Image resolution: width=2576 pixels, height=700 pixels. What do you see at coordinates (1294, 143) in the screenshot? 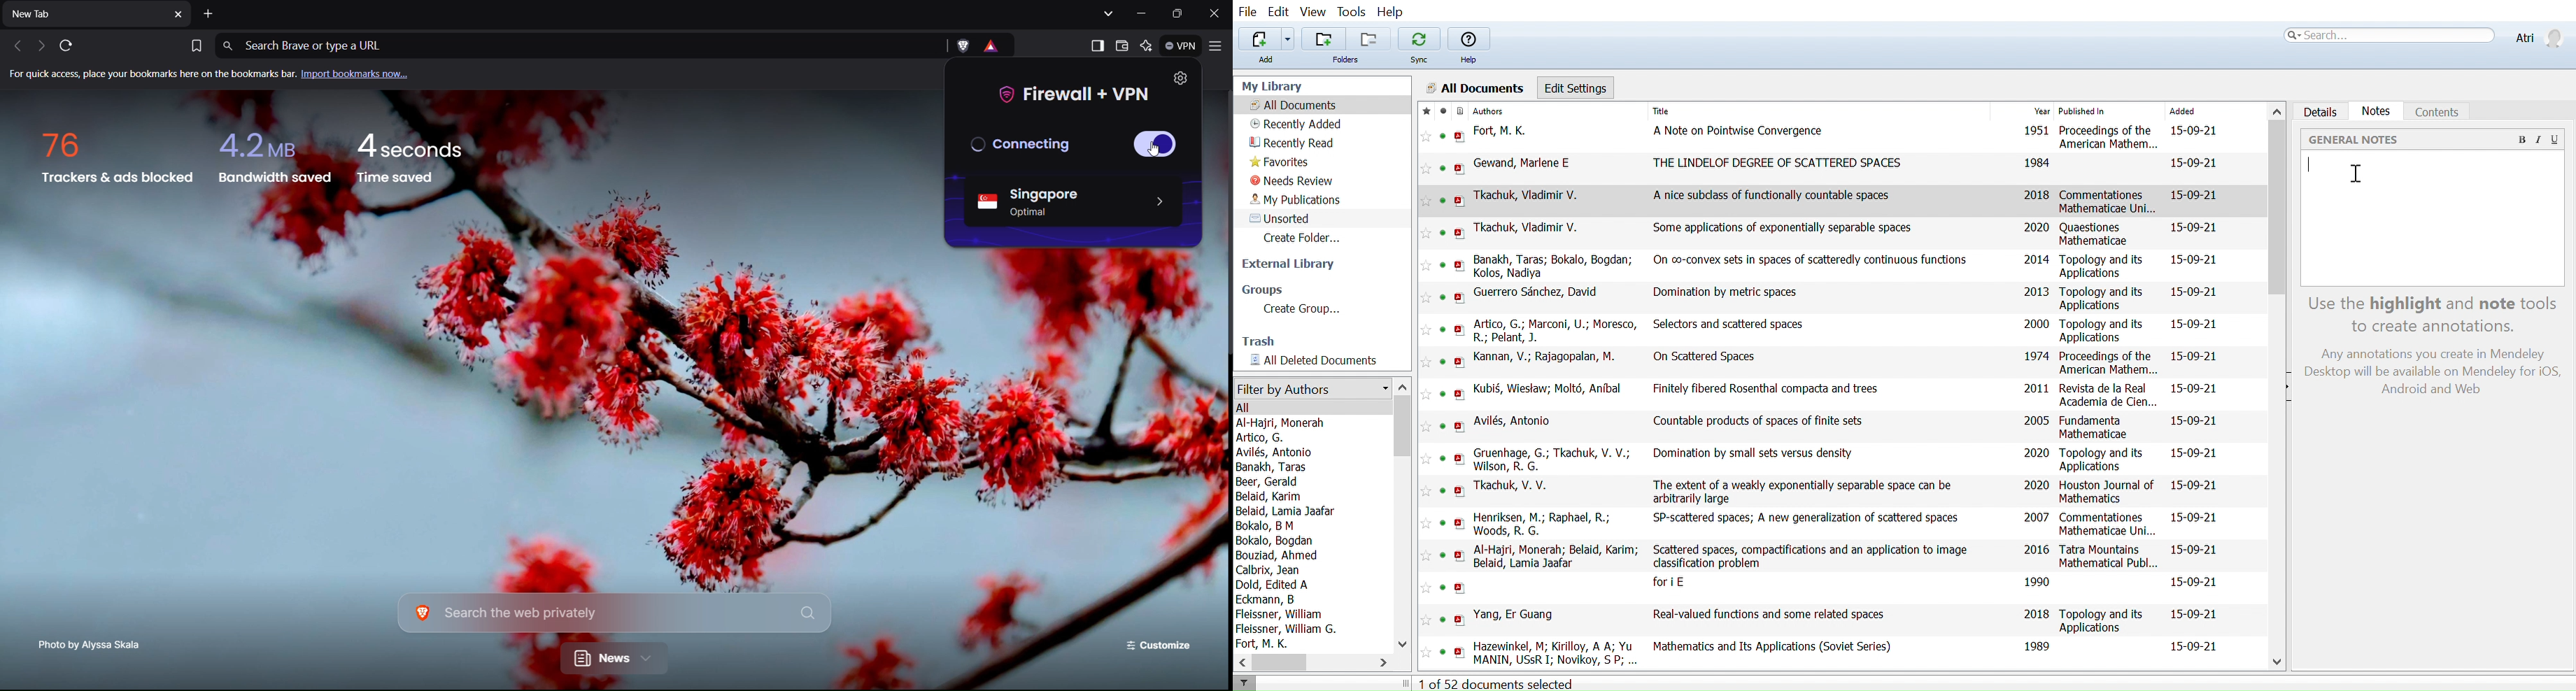
I see `Recently read` at bounding box center [1294, 143].